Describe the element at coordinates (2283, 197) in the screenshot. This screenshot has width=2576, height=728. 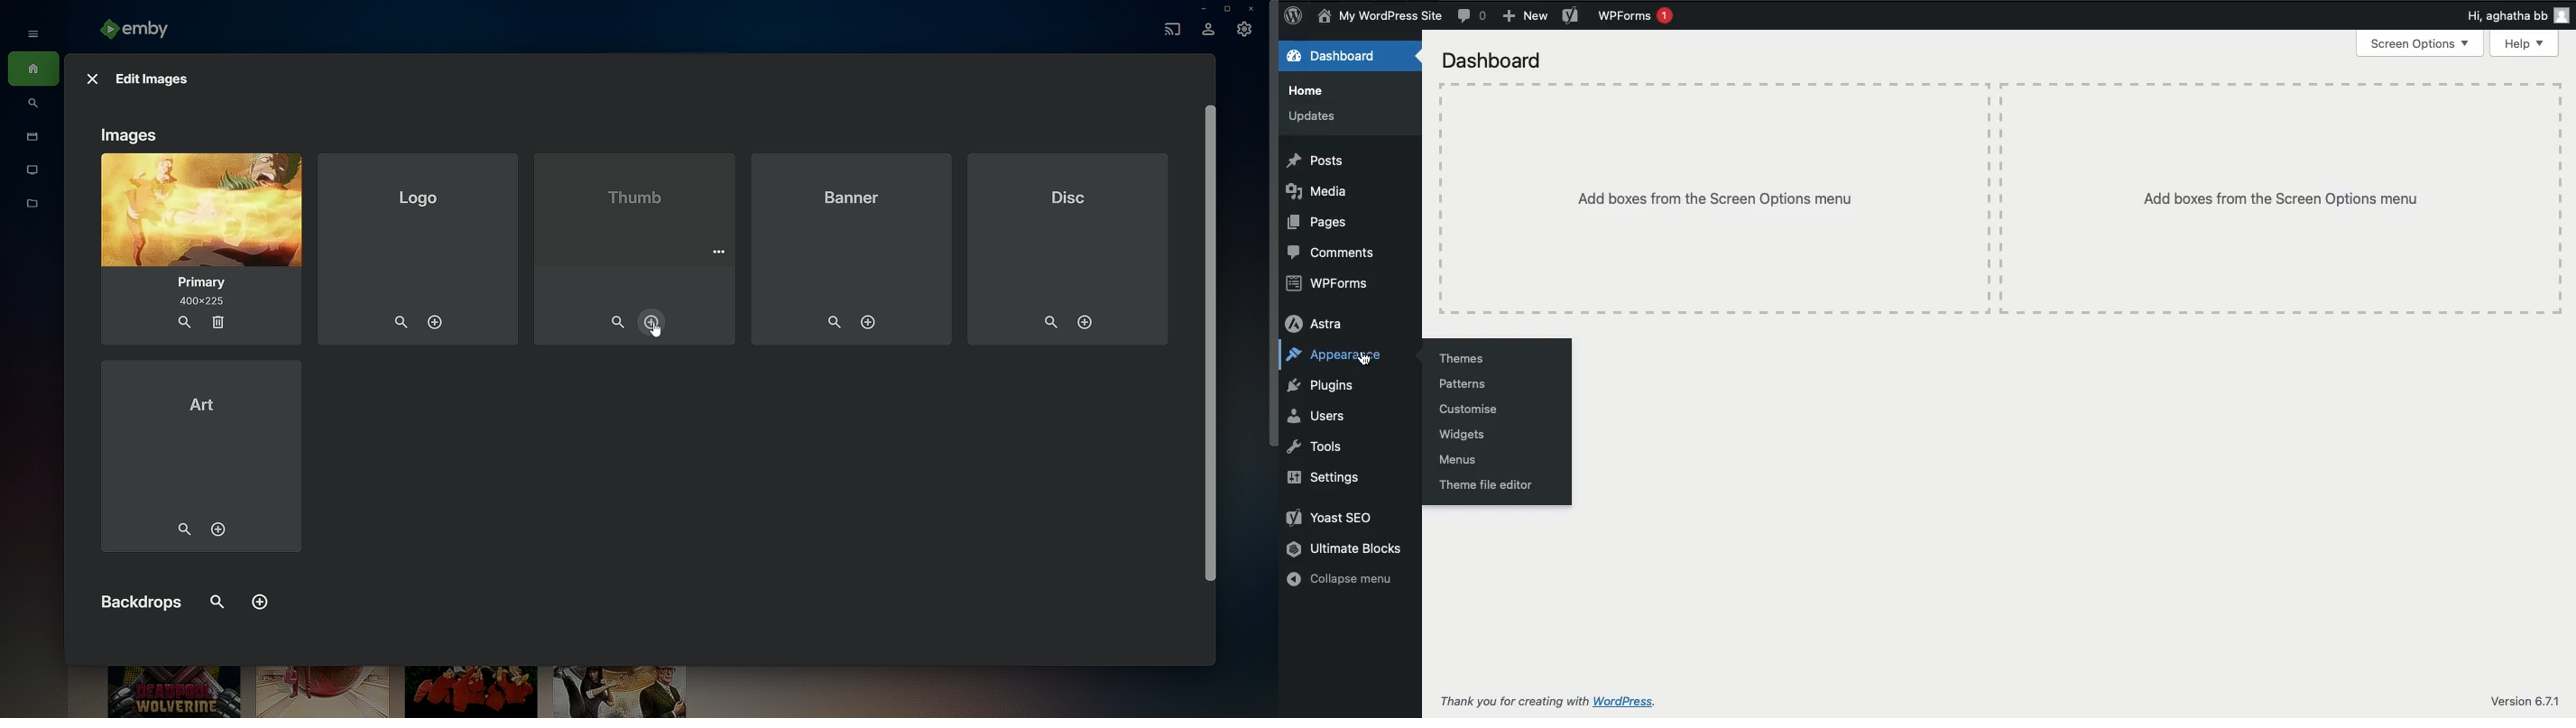
I see `Add boxes from the Screen Options menu` at that location.